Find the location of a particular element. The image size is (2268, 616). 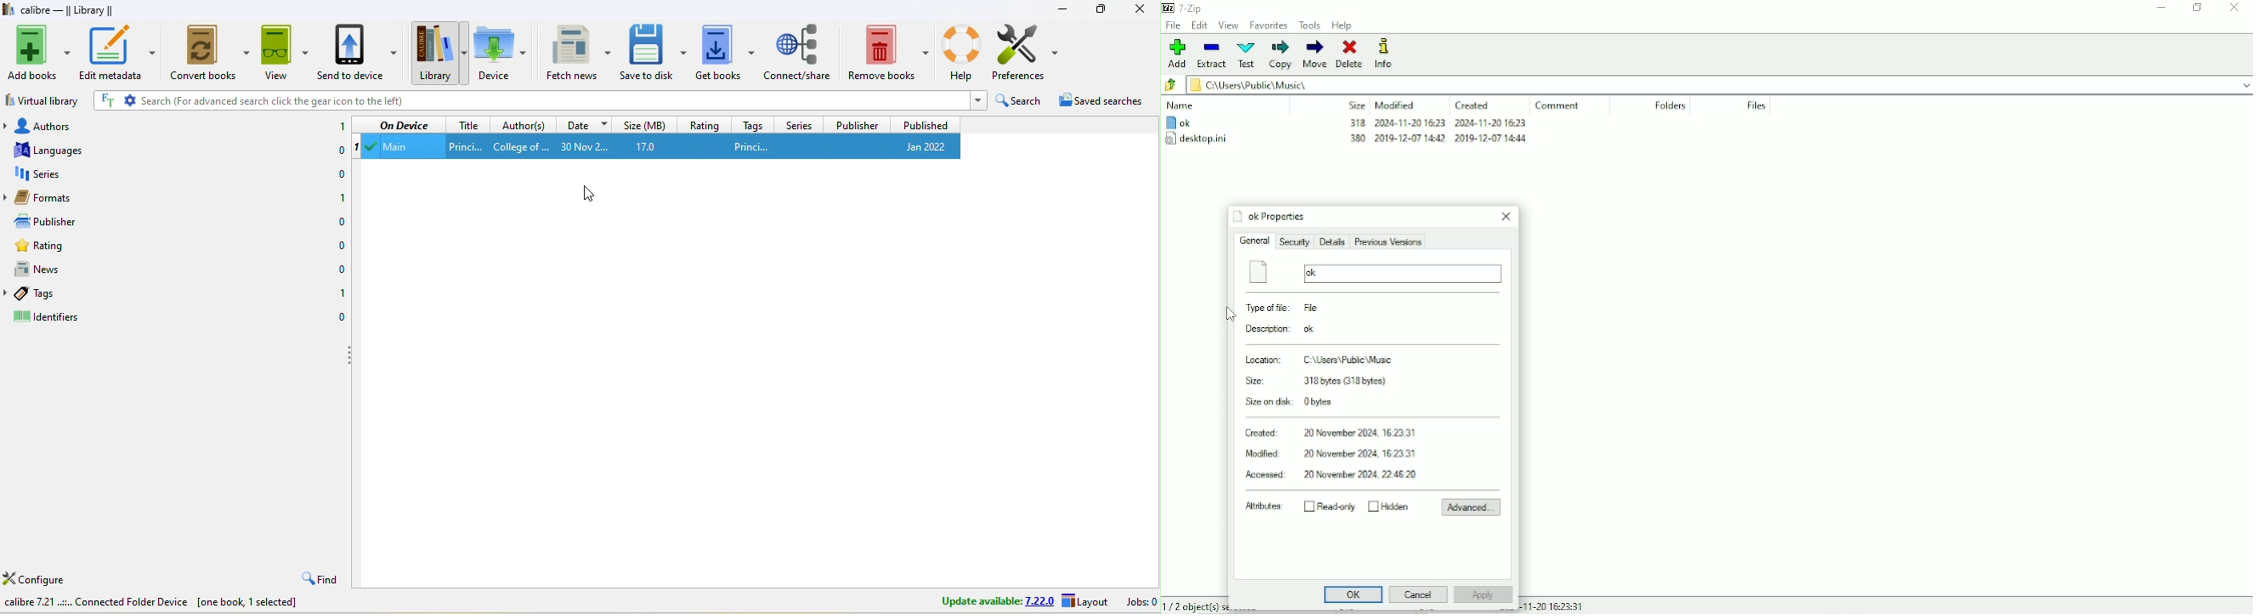

send to device is located at coordinates (360, 54).